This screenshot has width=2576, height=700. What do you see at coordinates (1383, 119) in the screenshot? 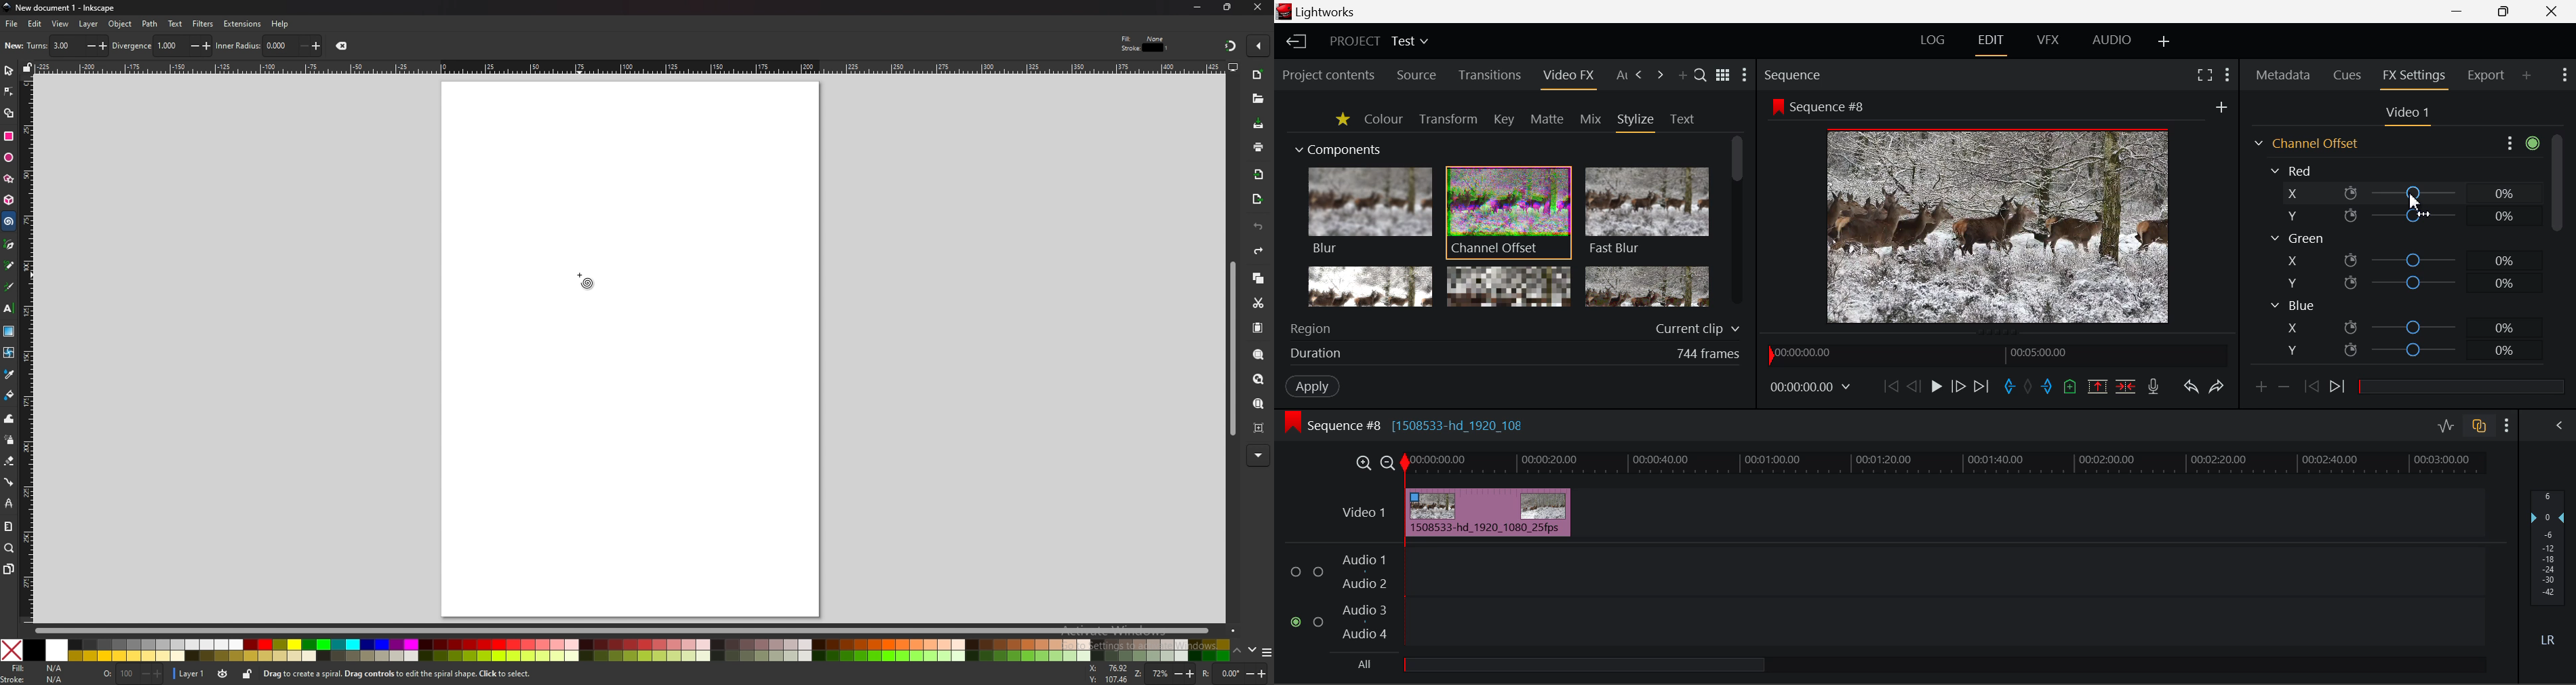
I see `Colour` at bounding box center [1383, 119].